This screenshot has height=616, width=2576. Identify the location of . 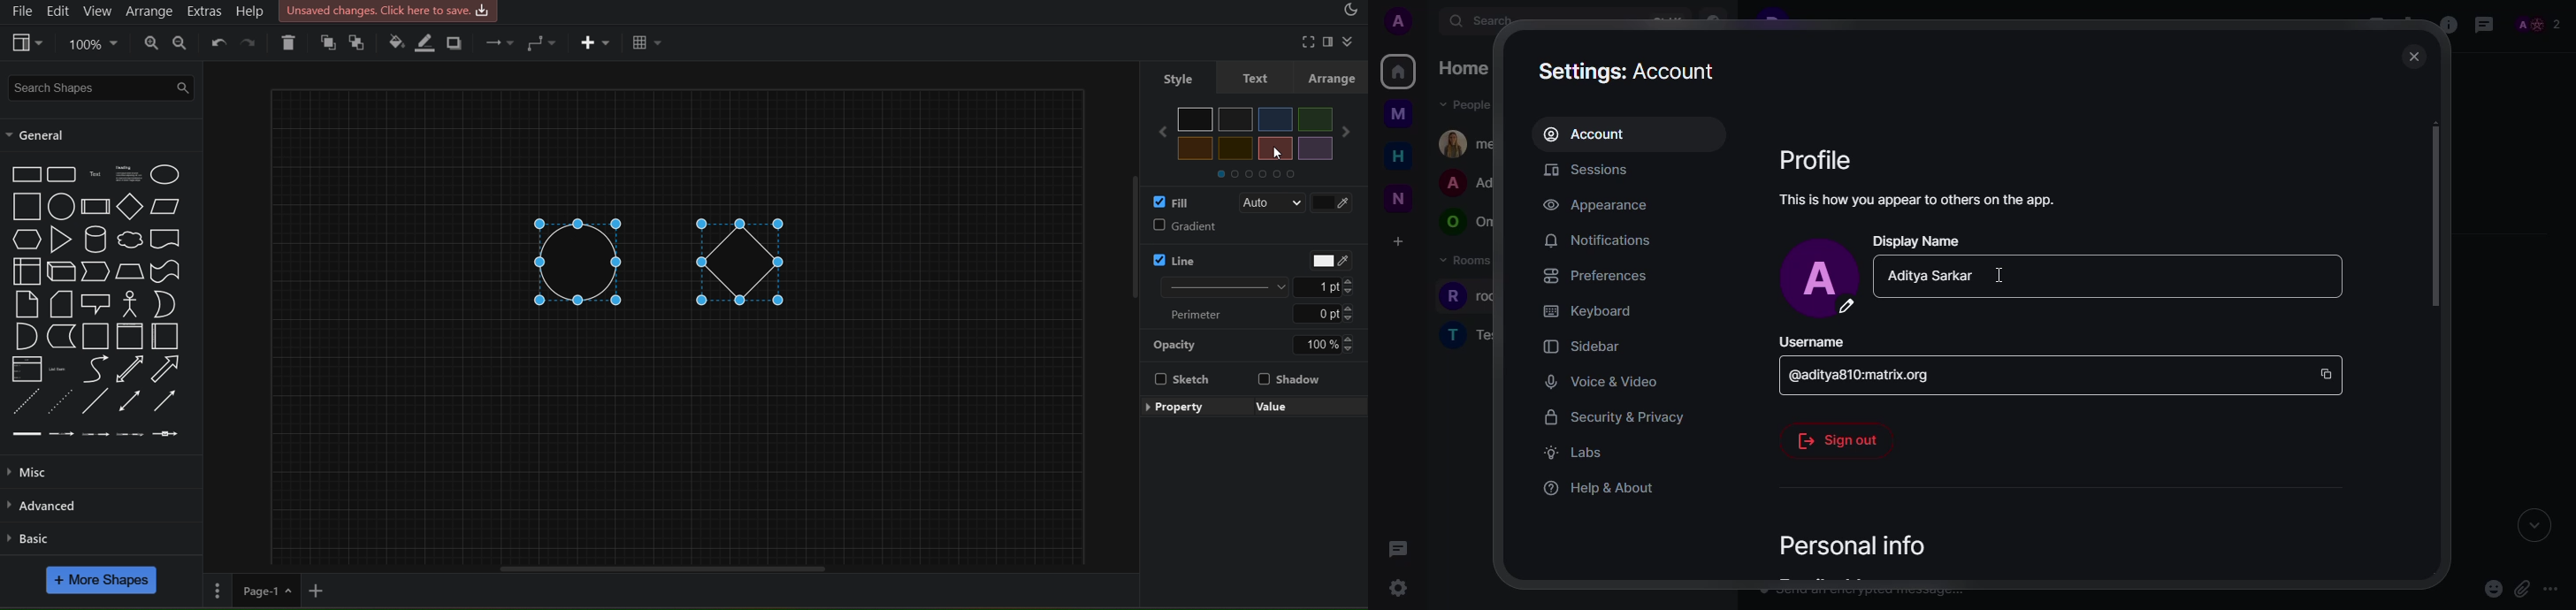
(1317, 119).